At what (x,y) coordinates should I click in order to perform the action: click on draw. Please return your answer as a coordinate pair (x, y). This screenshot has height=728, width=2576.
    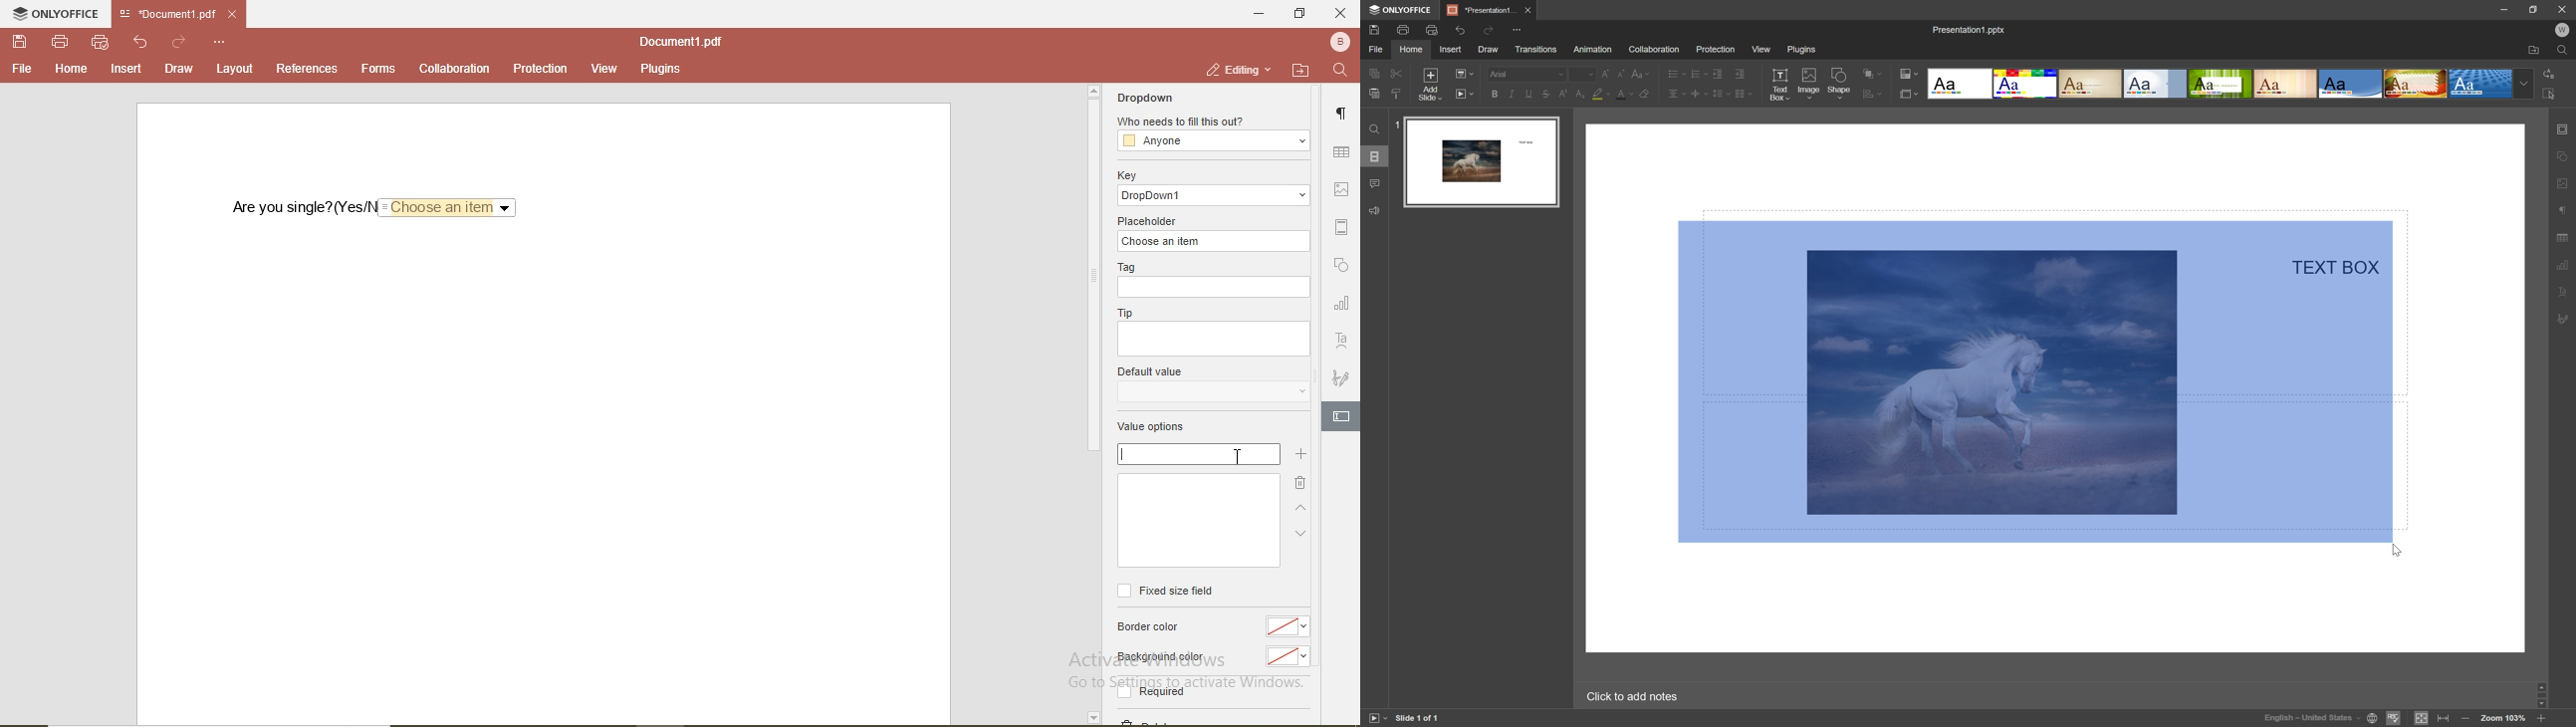
    Looking at the image, I should click on (178, 69).